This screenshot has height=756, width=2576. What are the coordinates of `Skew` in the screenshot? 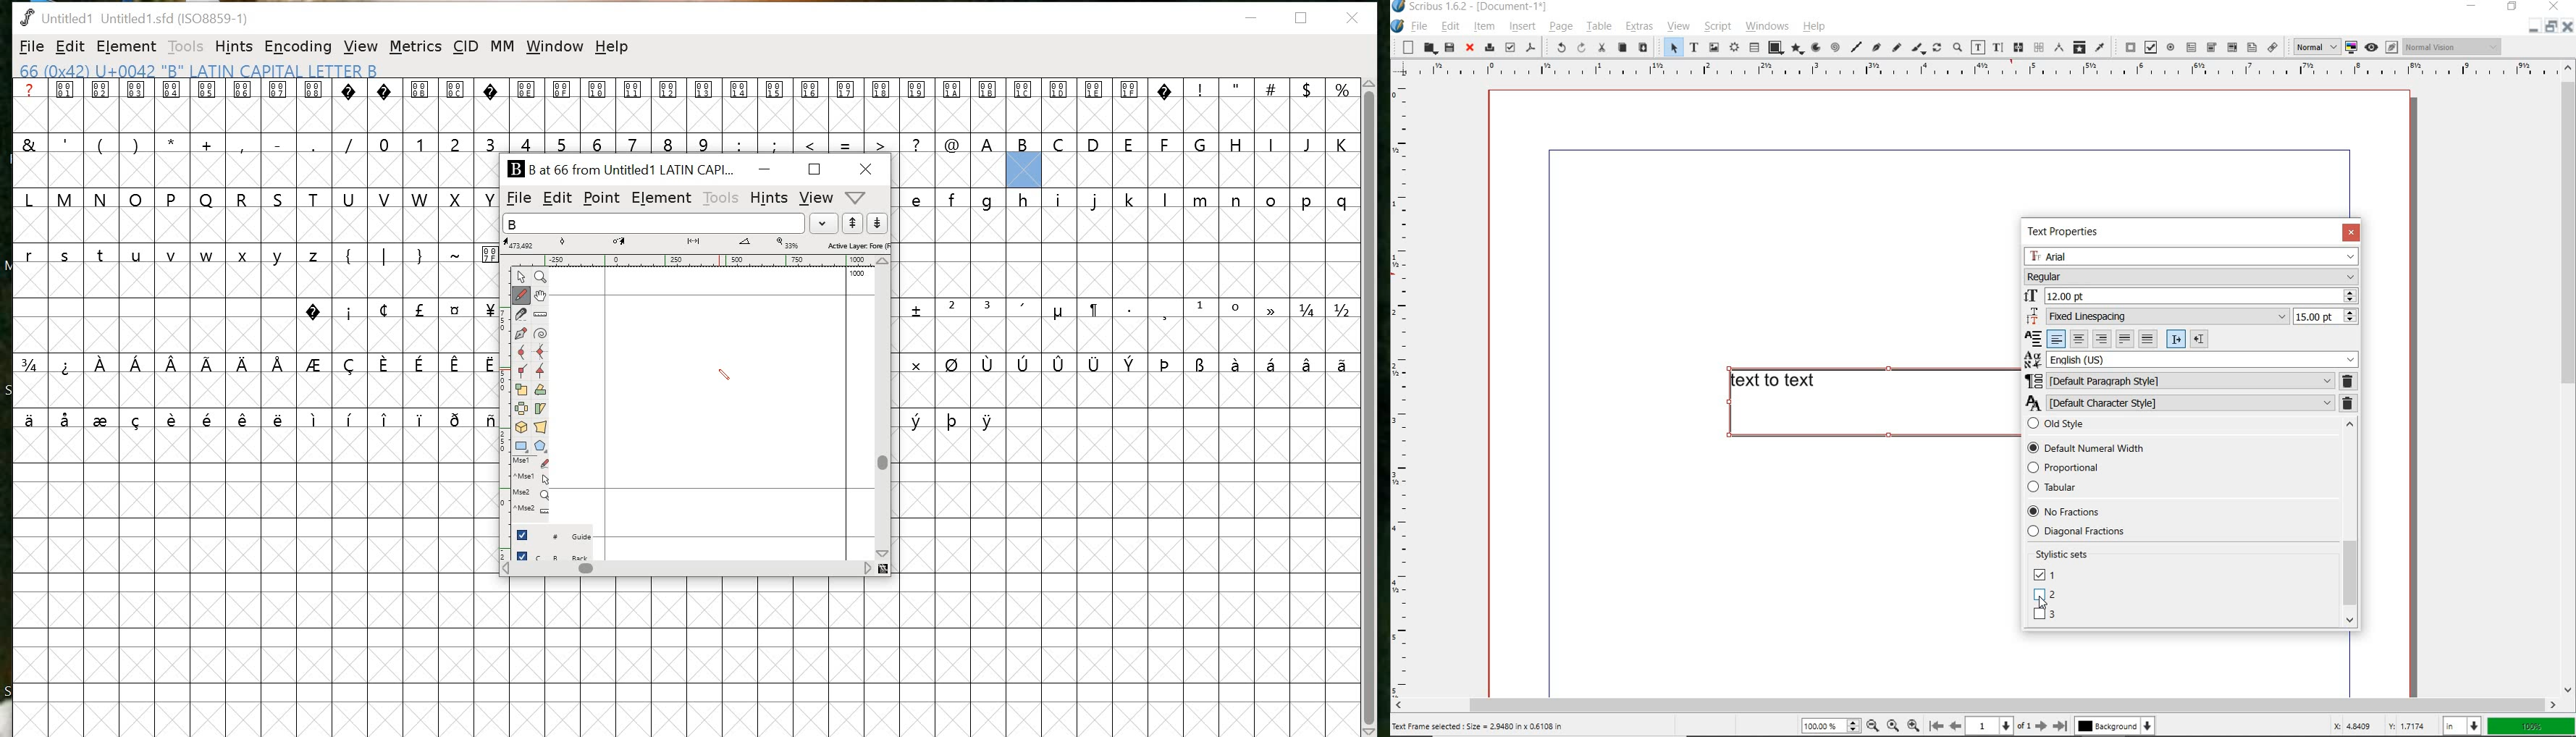 It's located at (540, 410).